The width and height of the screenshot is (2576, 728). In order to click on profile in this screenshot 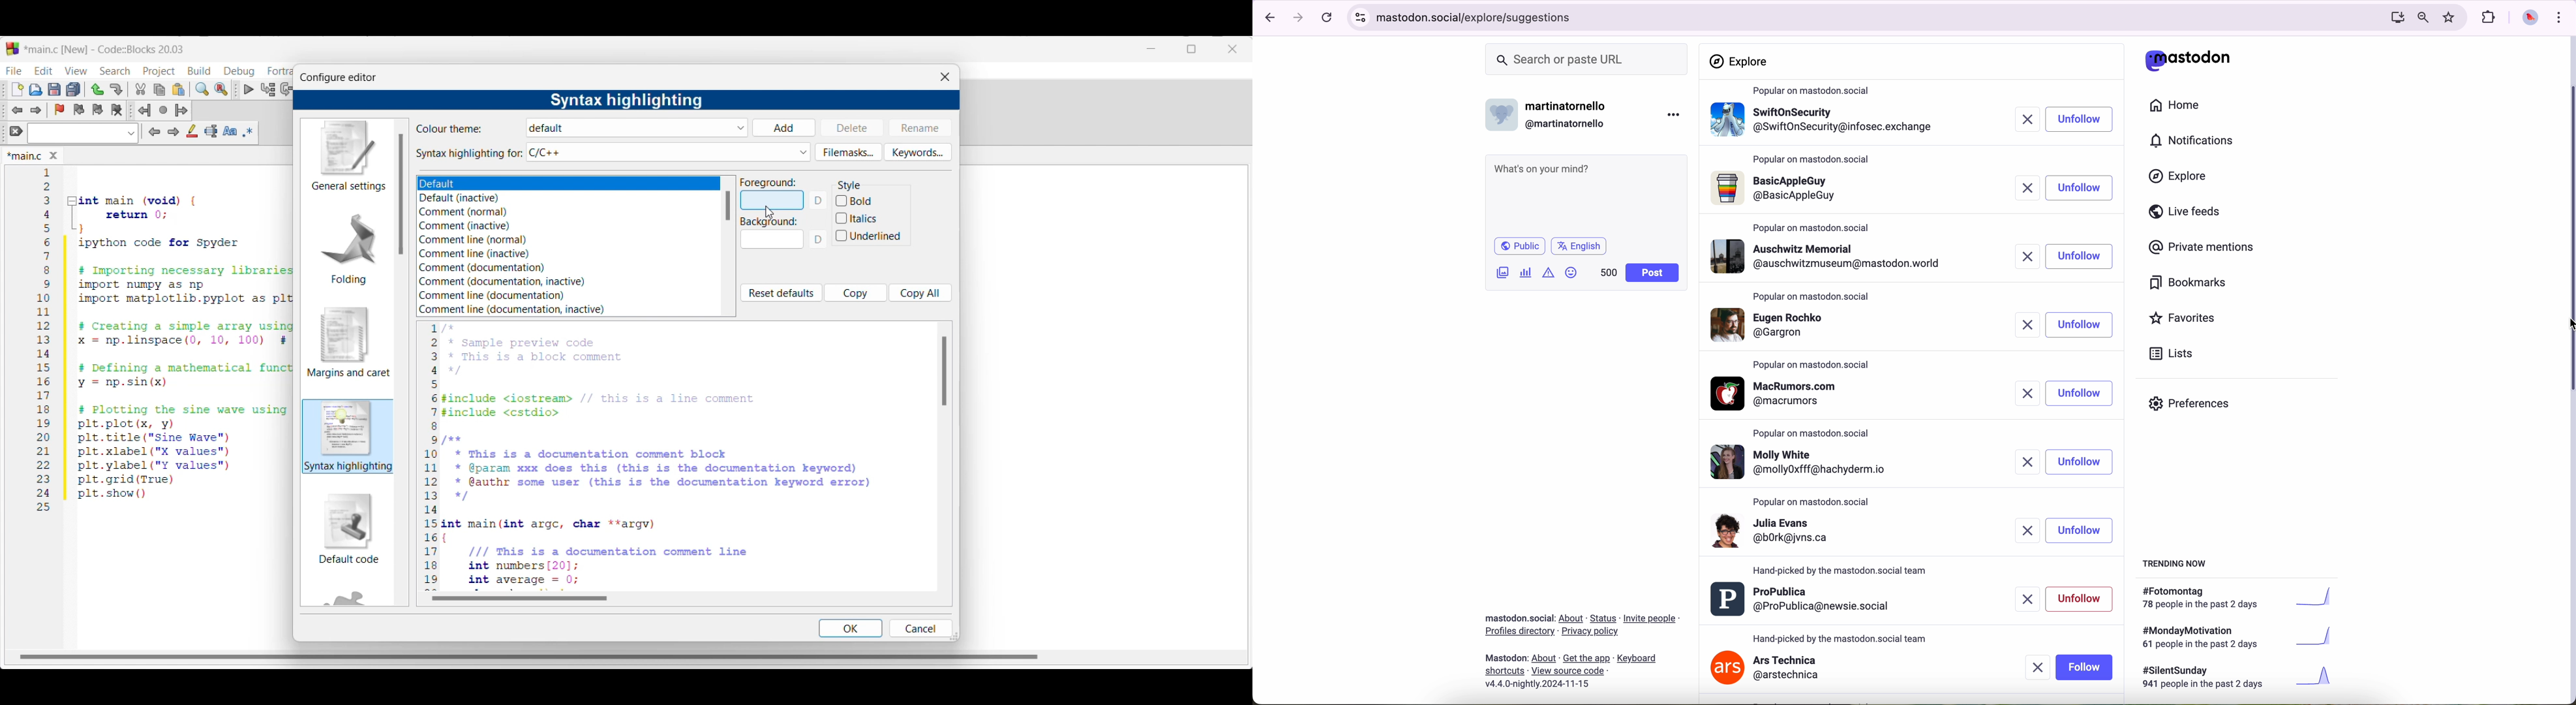, I will do `click(1826, 256)`.